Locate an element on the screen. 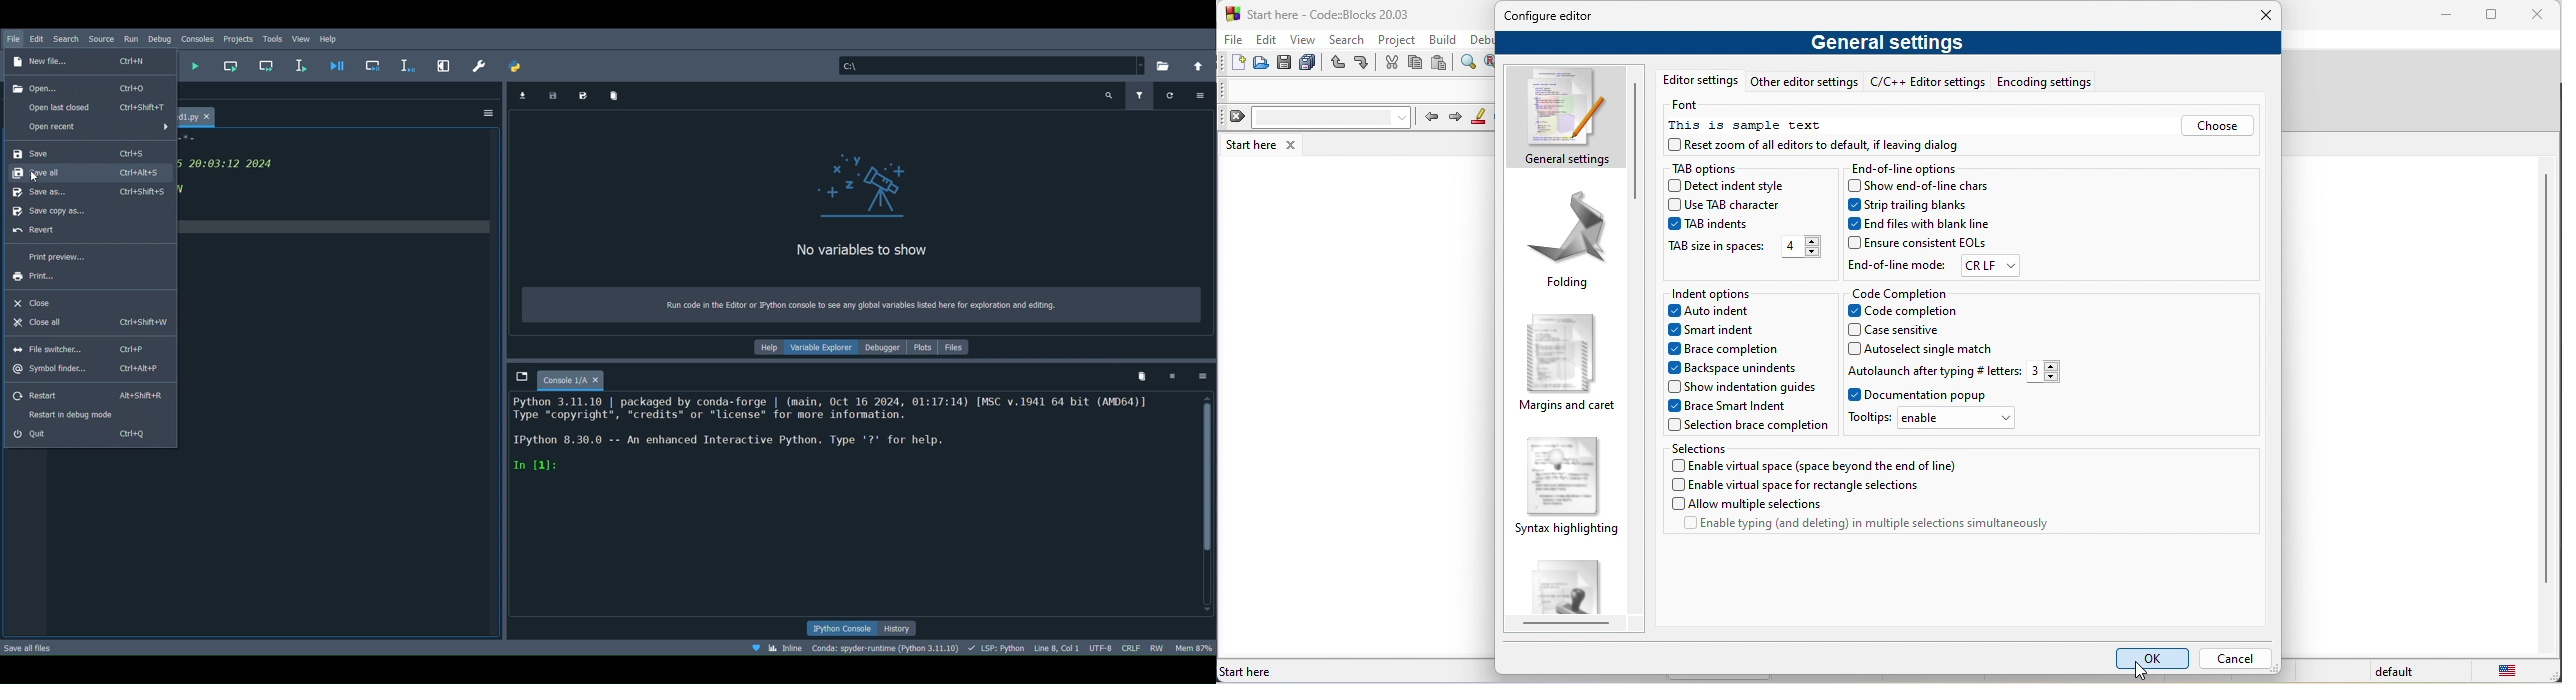 This screenshot has height=700, width=2576. Debug file (Ctrl + F5) is located at coordinates (337, 63).